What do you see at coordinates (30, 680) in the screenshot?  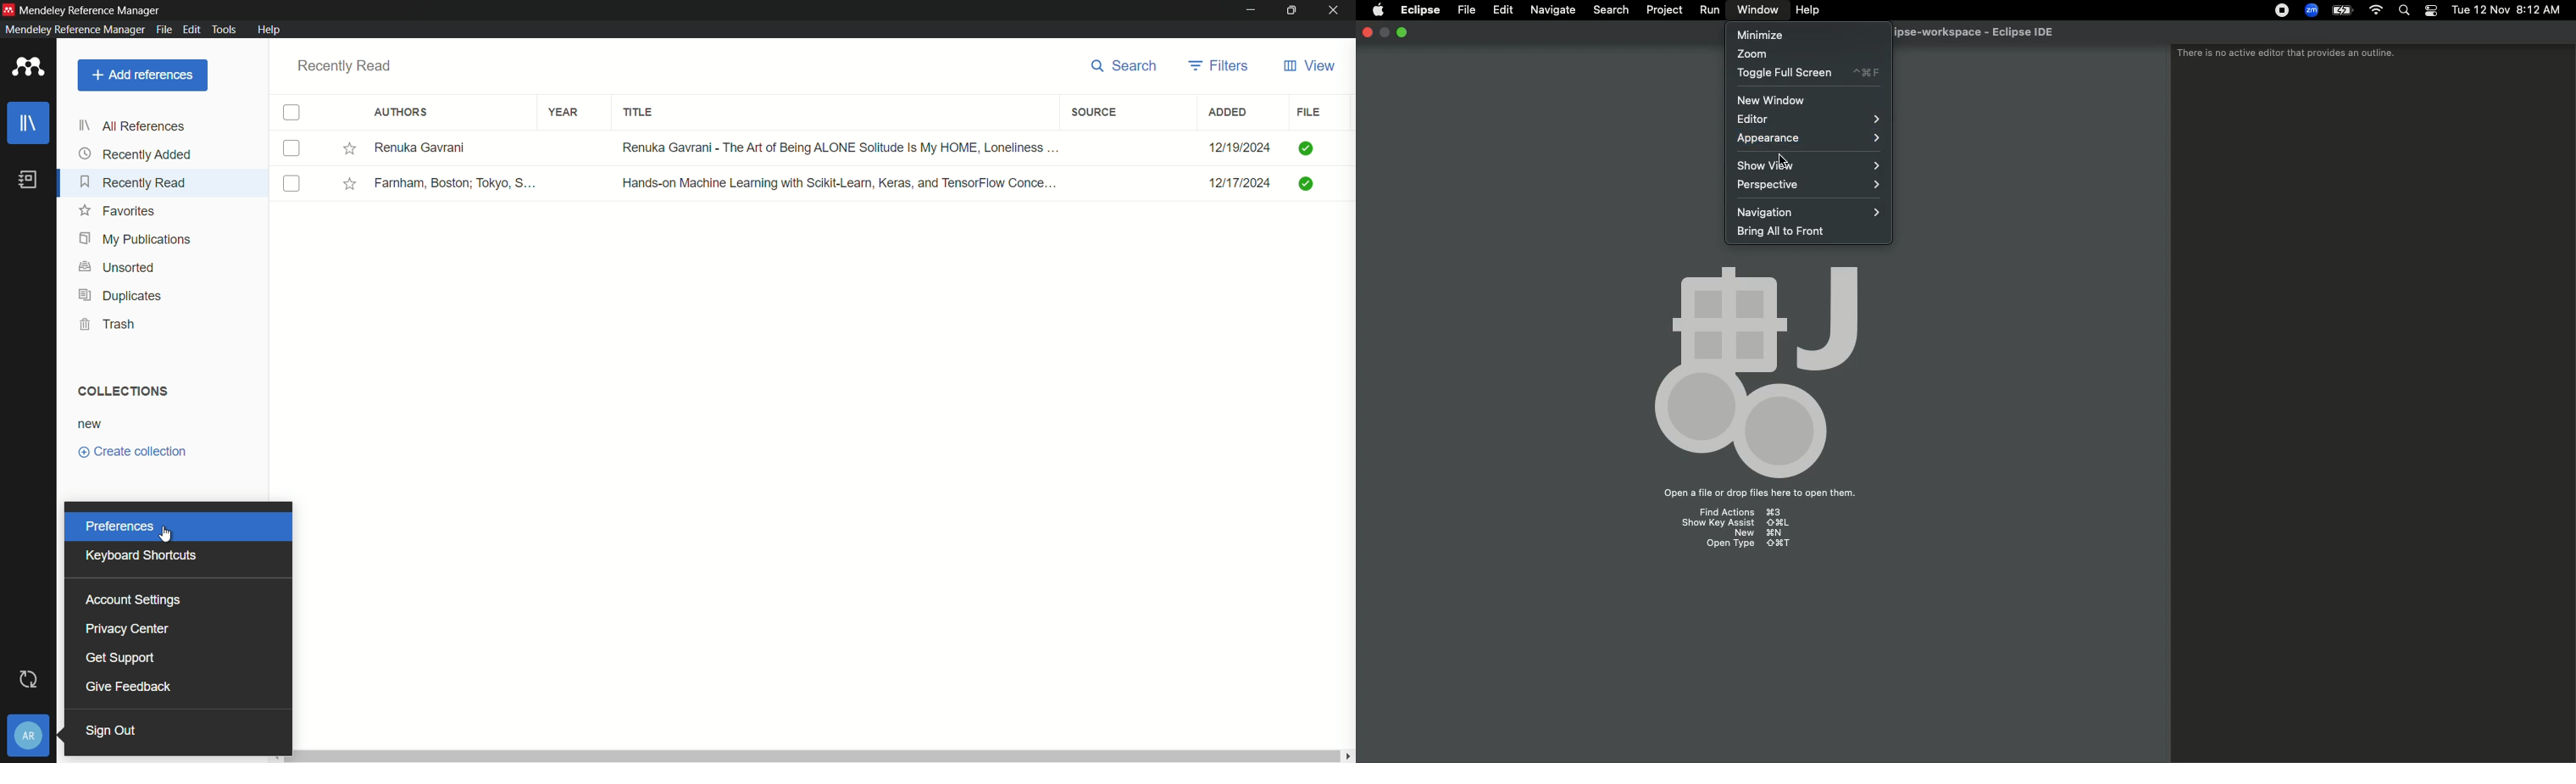 I see `sync` at bounding box center [30, 680].